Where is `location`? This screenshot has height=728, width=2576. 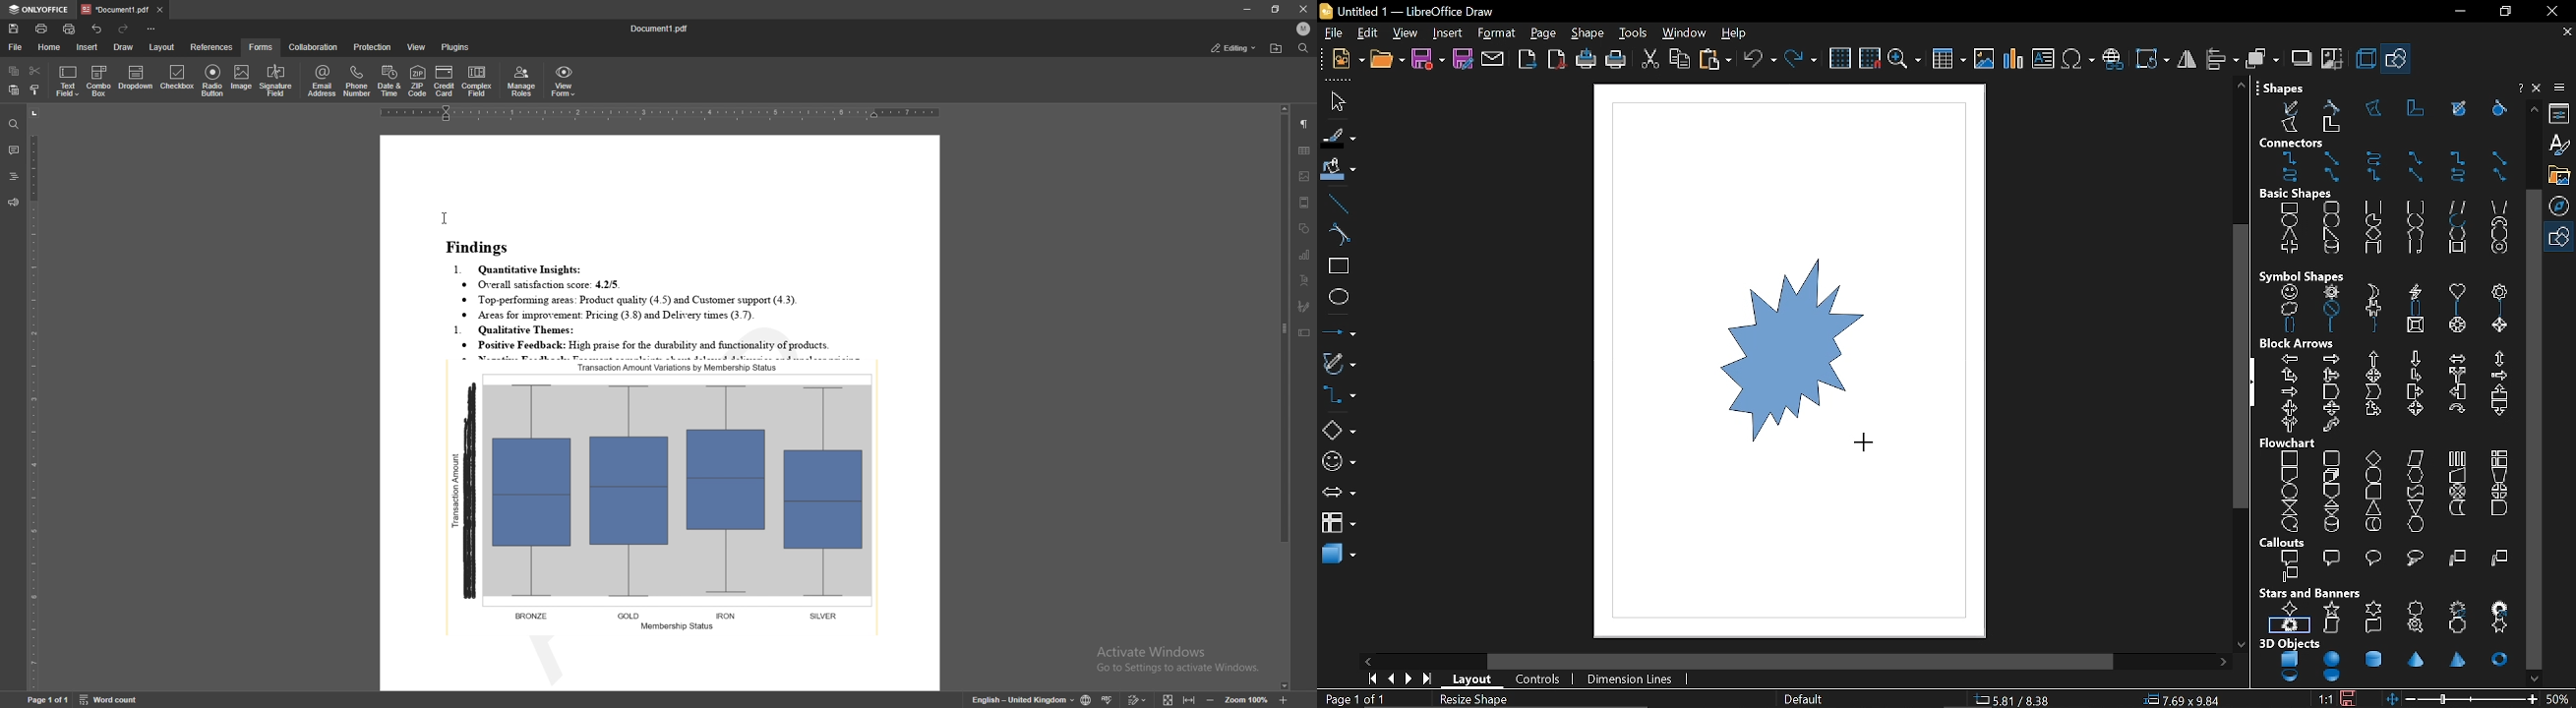
location is located at coordinates (2185, 700).